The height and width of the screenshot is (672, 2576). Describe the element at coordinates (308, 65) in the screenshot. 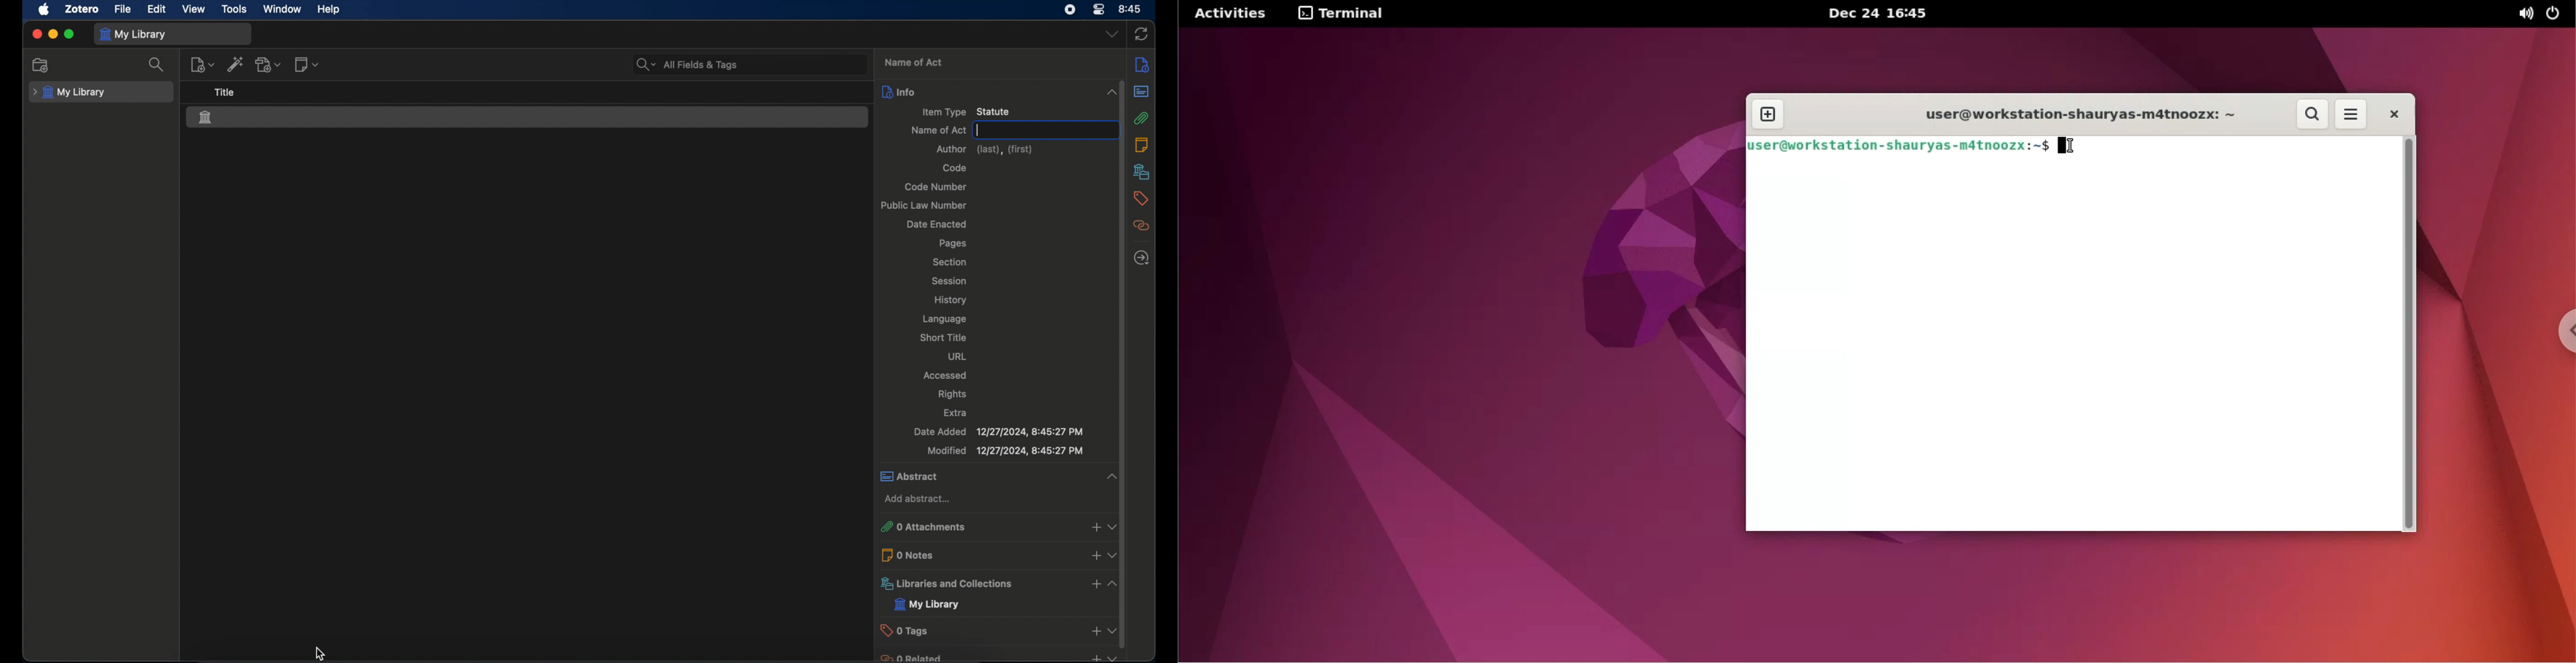

I see `new note` at that location.